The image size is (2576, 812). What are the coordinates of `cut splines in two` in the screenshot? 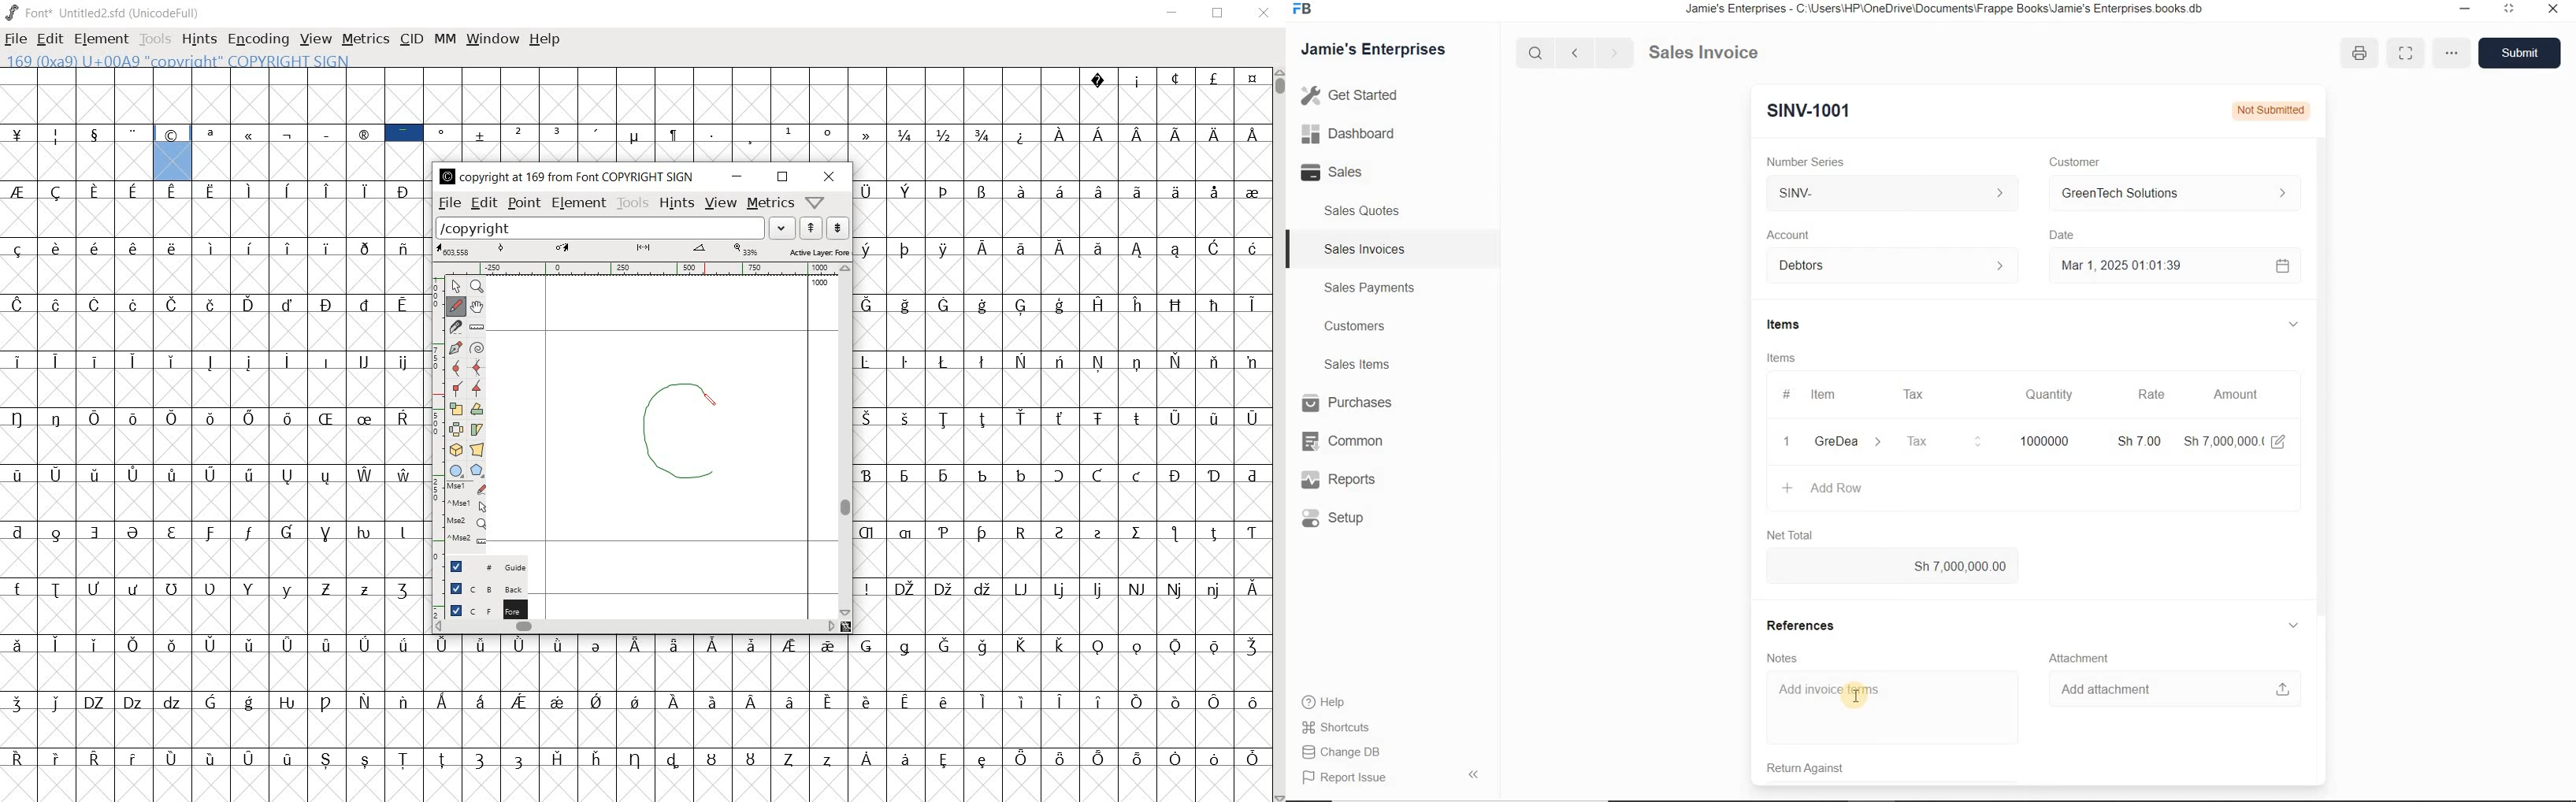 It's located at (455, 326).